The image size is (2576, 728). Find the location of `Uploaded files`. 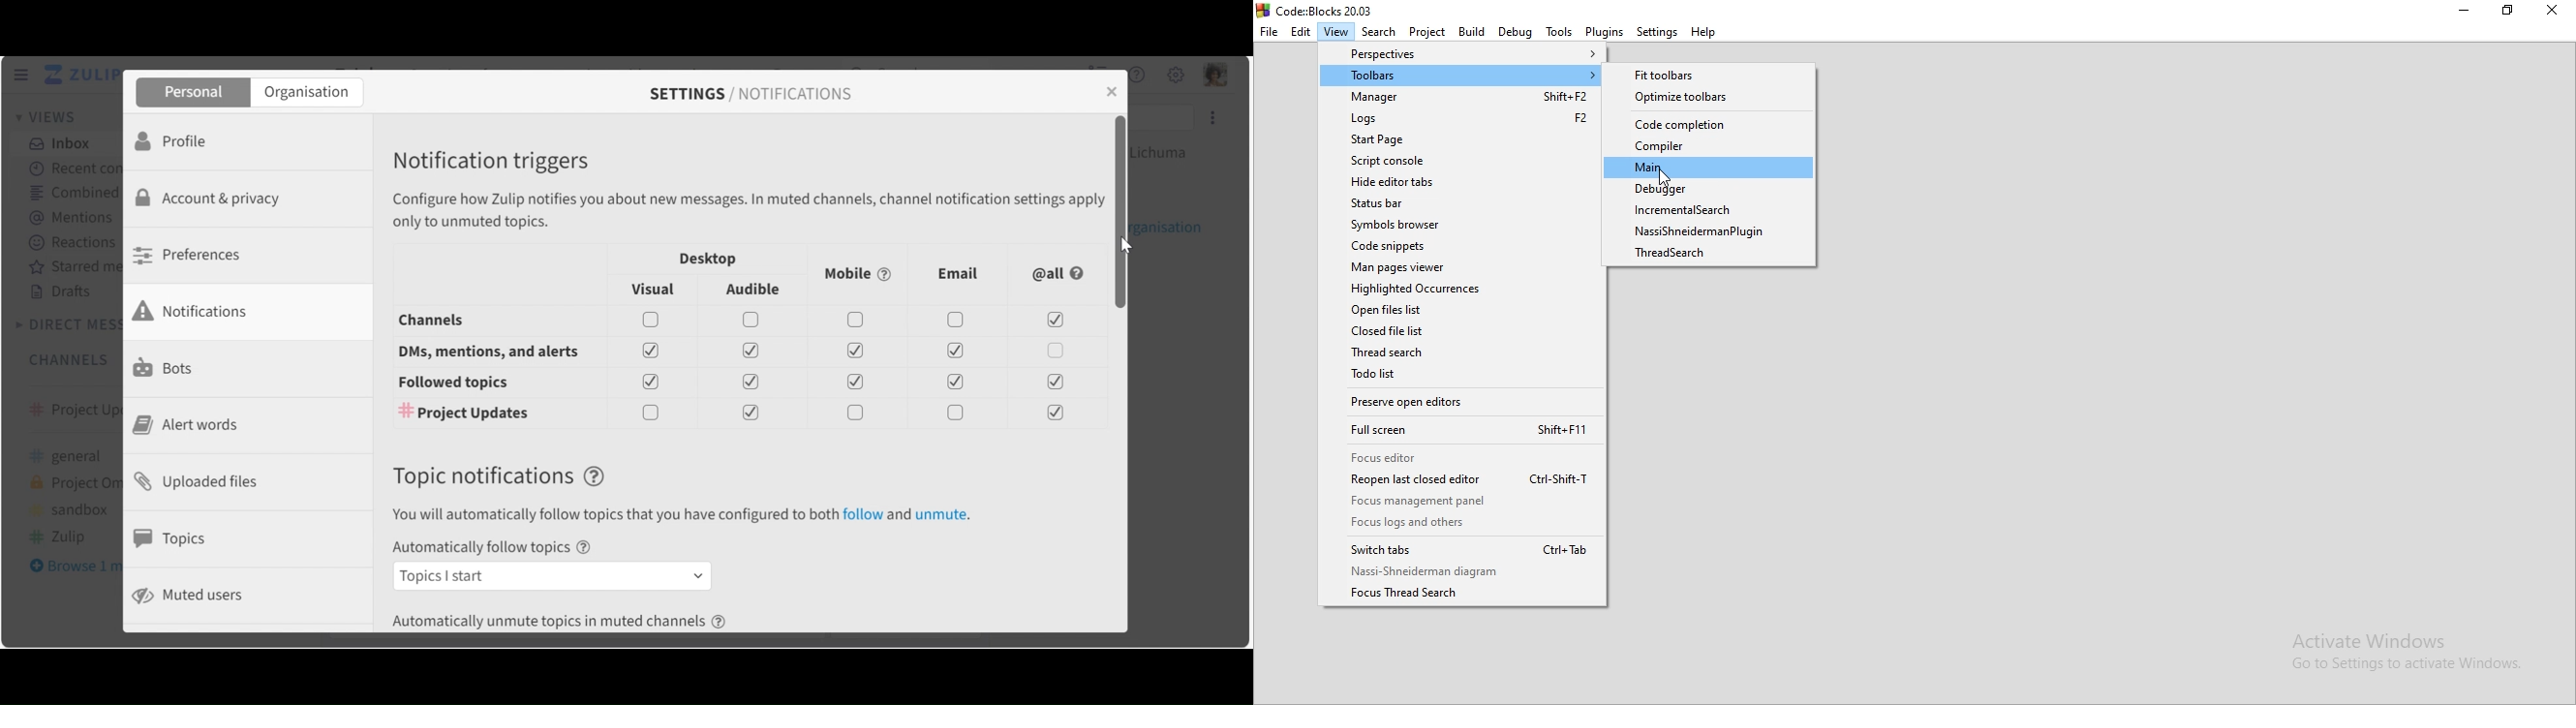

Uploaded files is located at coordinates (202, 480).